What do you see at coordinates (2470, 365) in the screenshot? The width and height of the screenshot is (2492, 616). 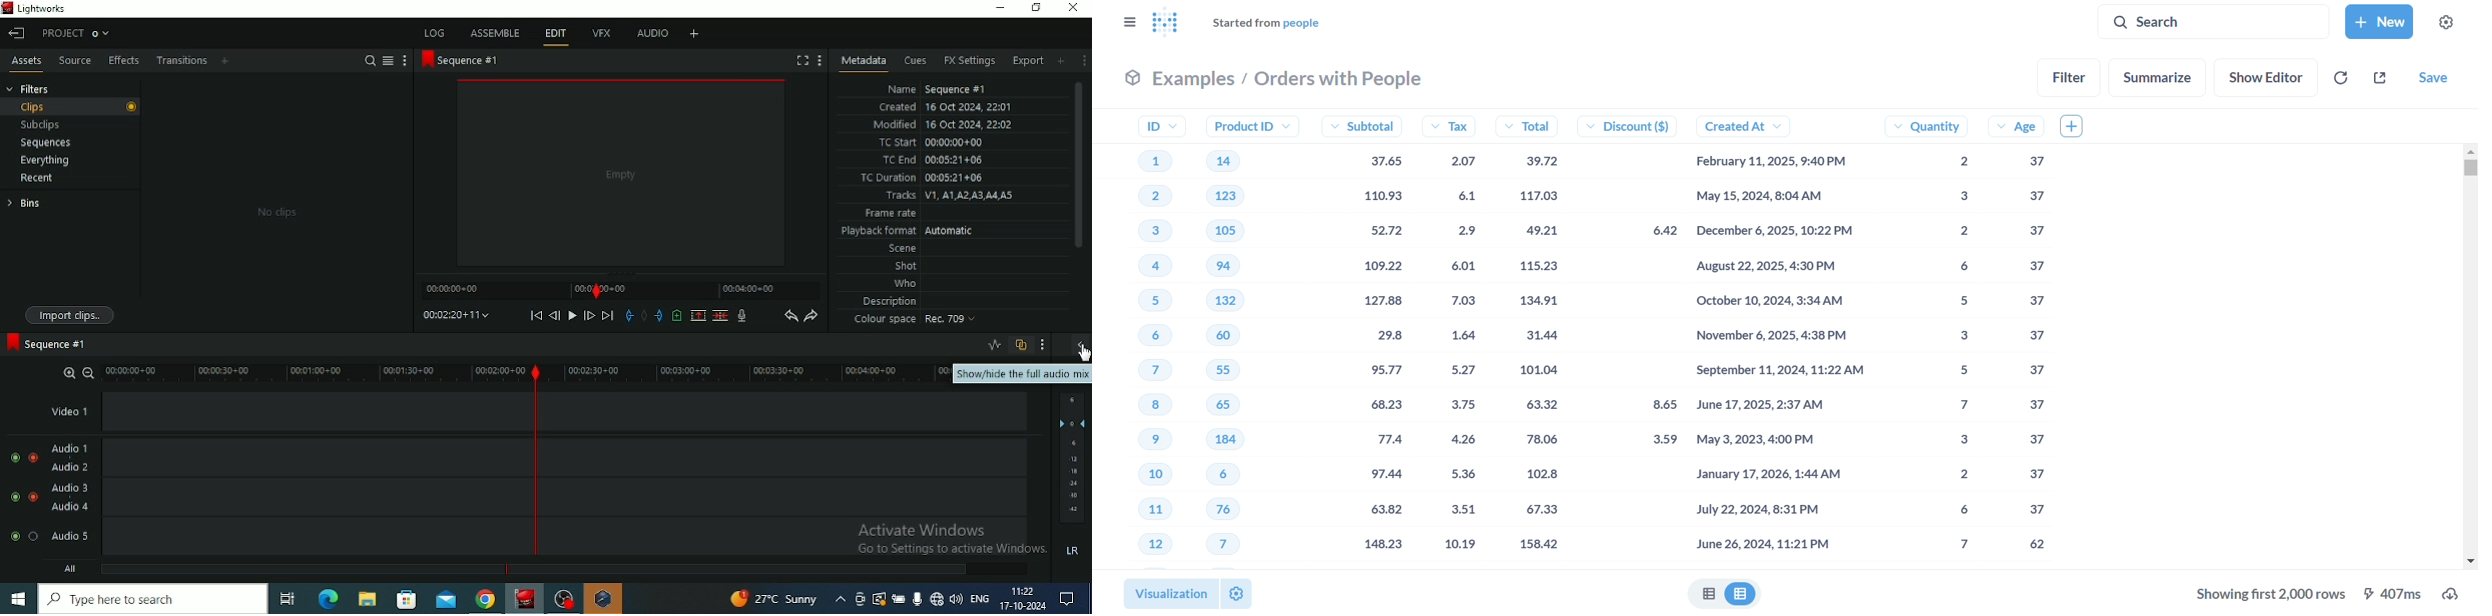 I see `vertical scroll bar` at bounding box center [2470, 365].